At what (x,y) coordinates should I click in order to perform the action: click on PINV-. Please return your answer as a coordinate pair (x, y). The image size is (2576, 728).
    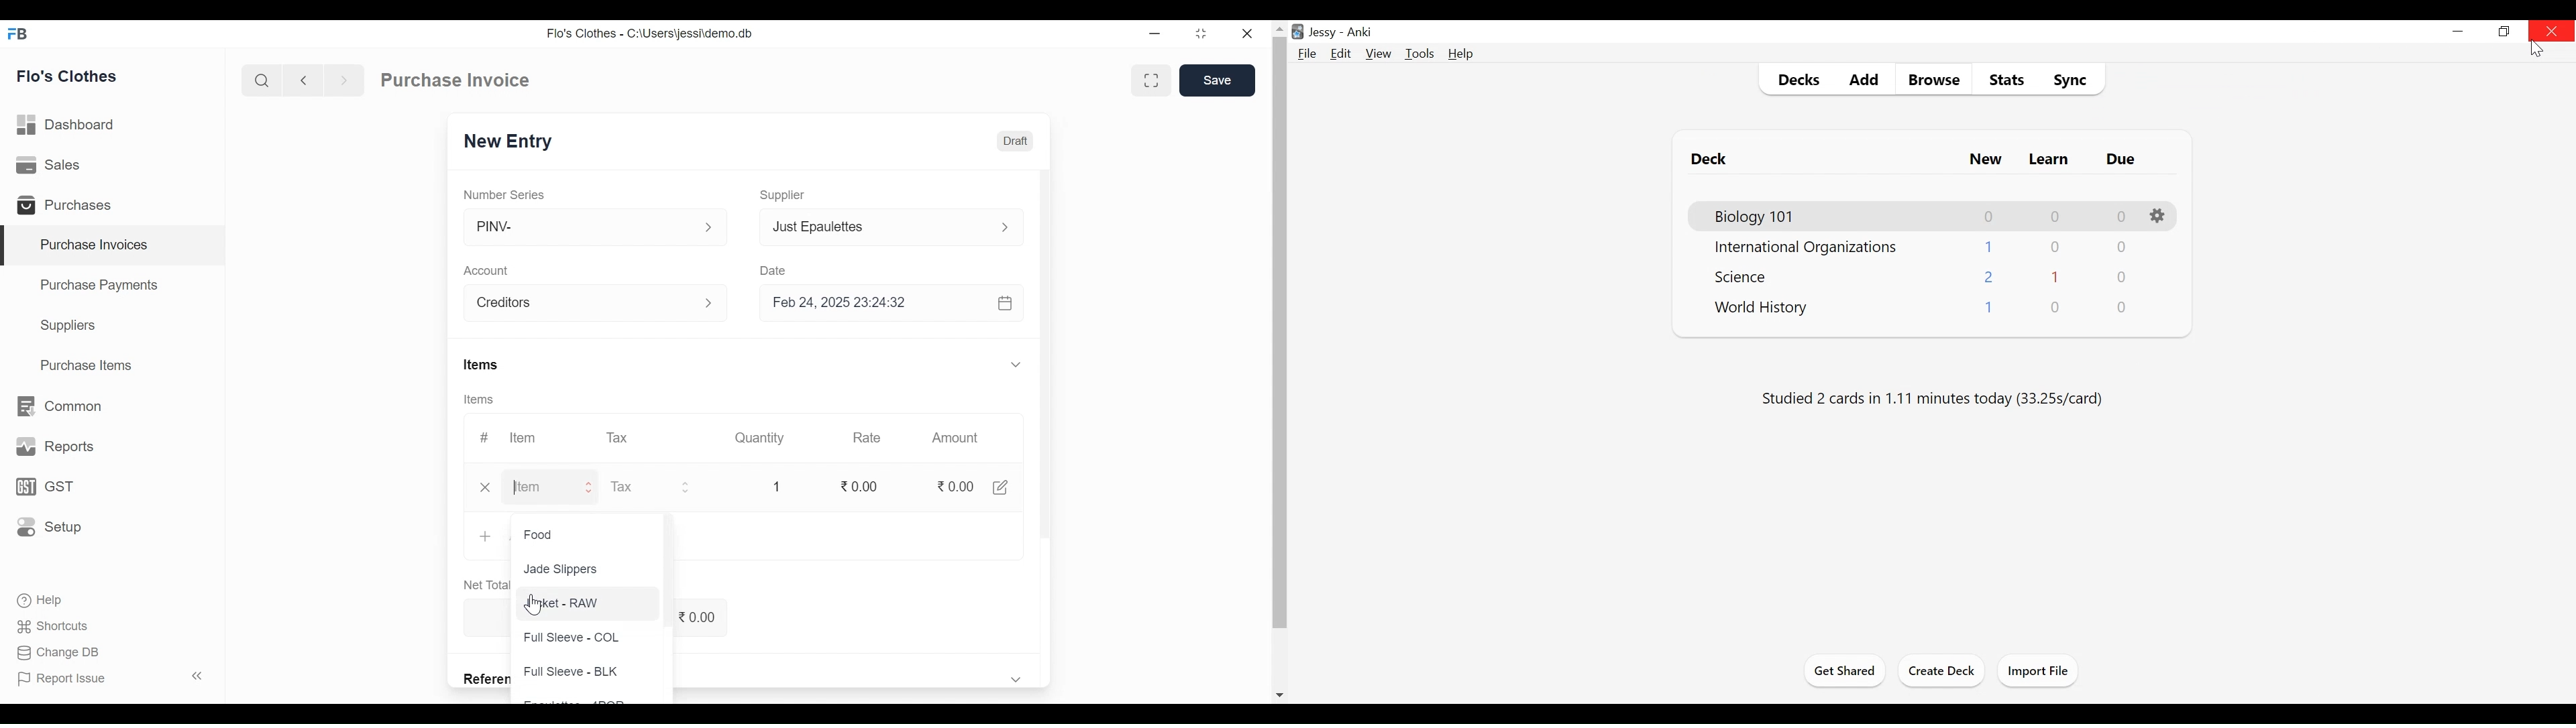
    Looking at the image, I should click on (581, 227).